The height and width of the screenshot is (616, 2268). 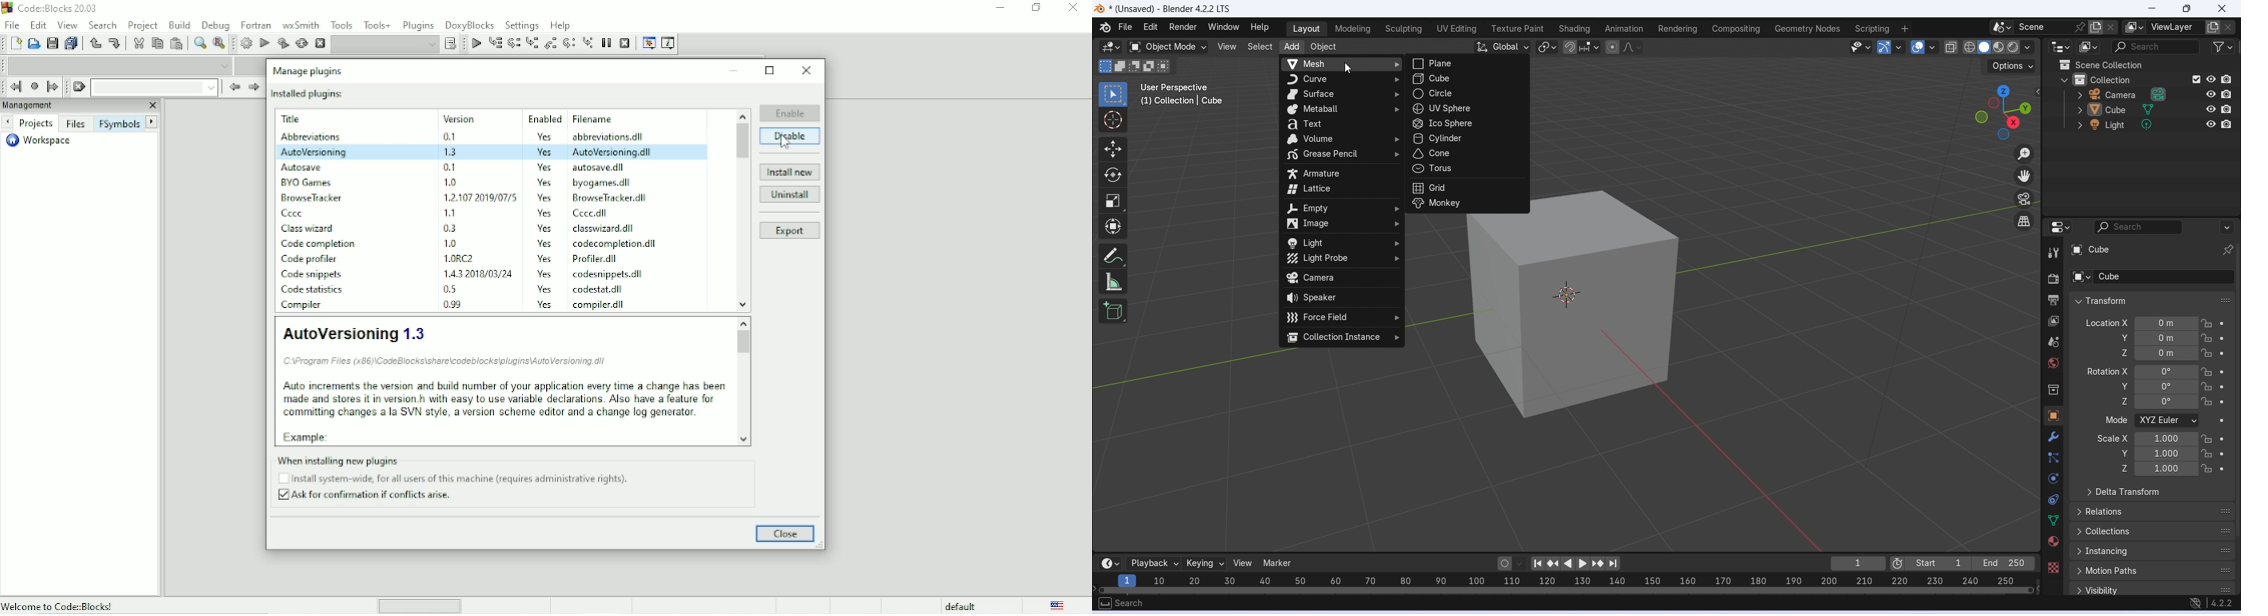 What do you see at coordinates (548, 245) in the screenshot?
I see `Yes` at bounding box center [548, 245].